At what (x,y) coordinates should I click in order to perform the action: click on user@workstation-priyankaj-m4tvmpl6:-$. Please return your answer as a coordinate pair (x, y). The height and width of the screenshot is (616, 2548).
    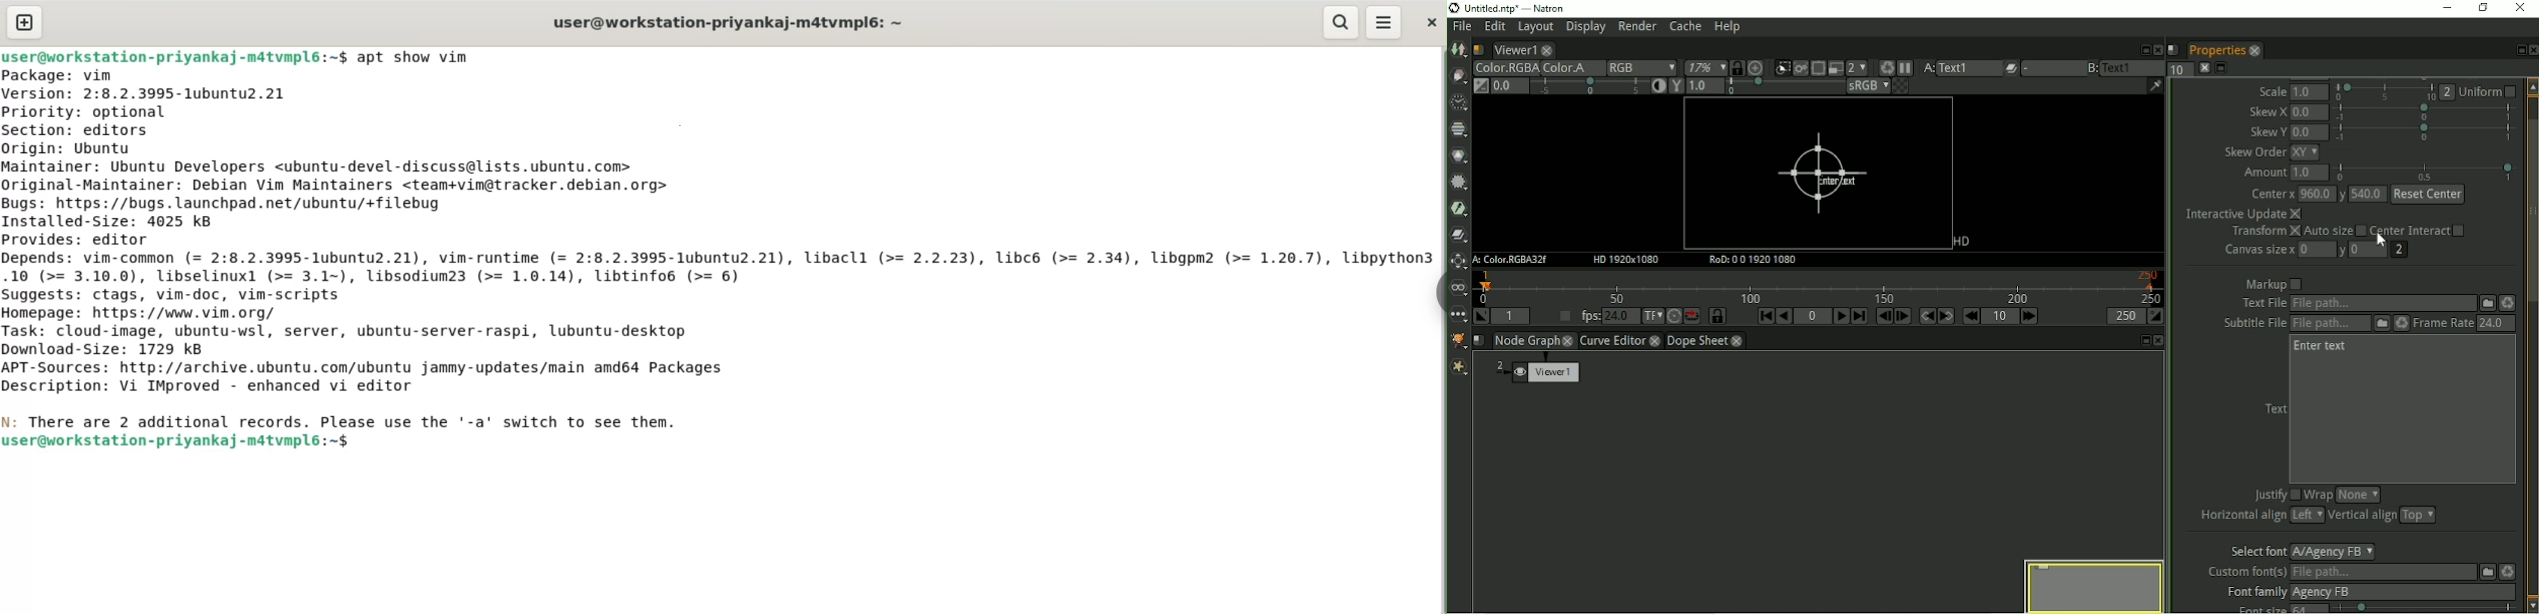
    Looking at the image, I should click on (175, 58).